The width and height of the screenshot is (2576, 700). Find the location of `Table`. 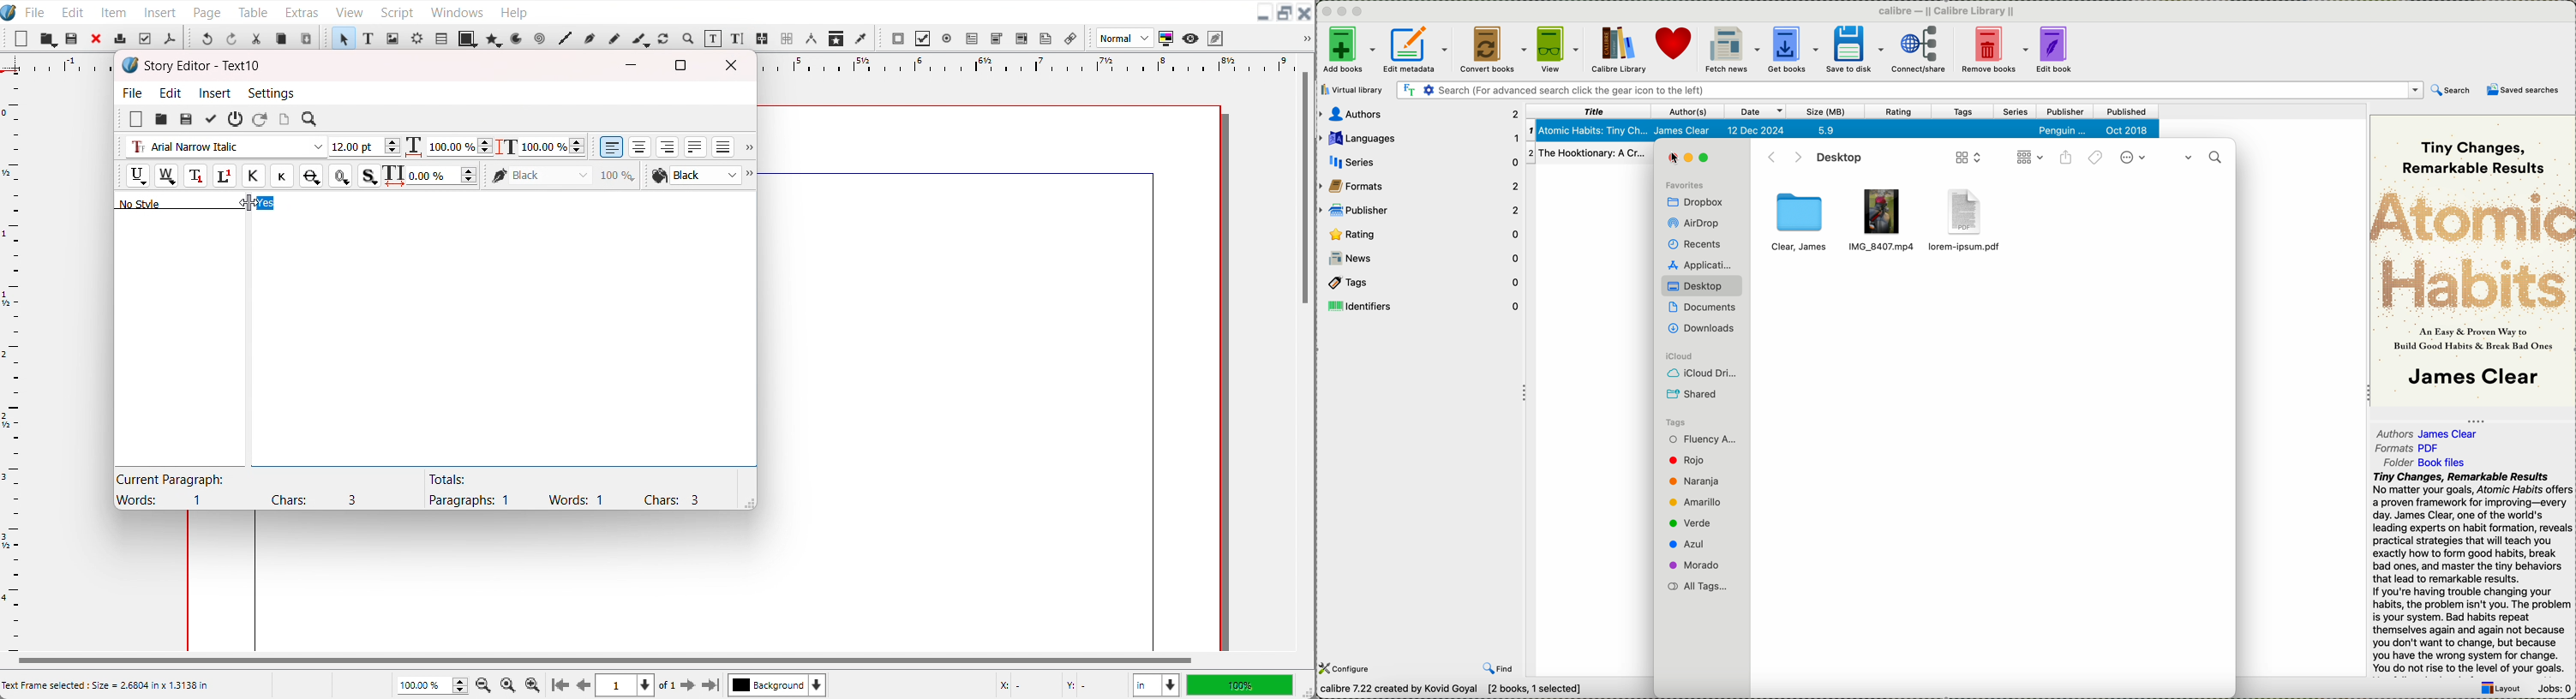

Table is located at coordinates (440, 38).